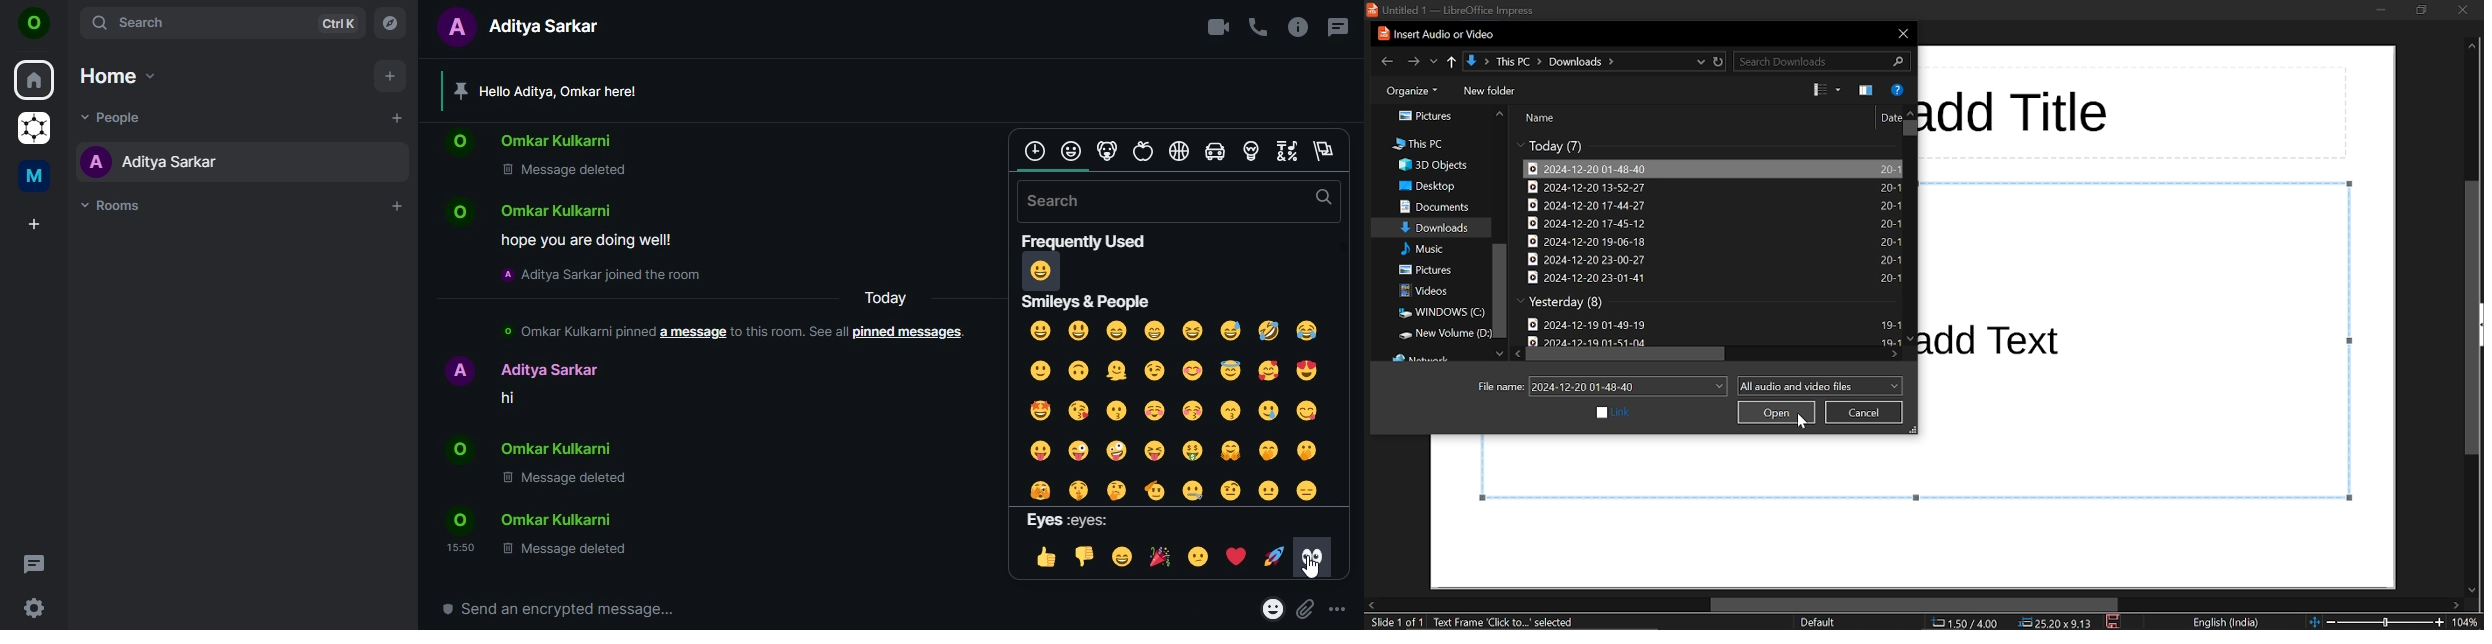  What do you see at coordinates (1272, 609) in the screenshot?
I see `react` at bounding box center [1272, 609].